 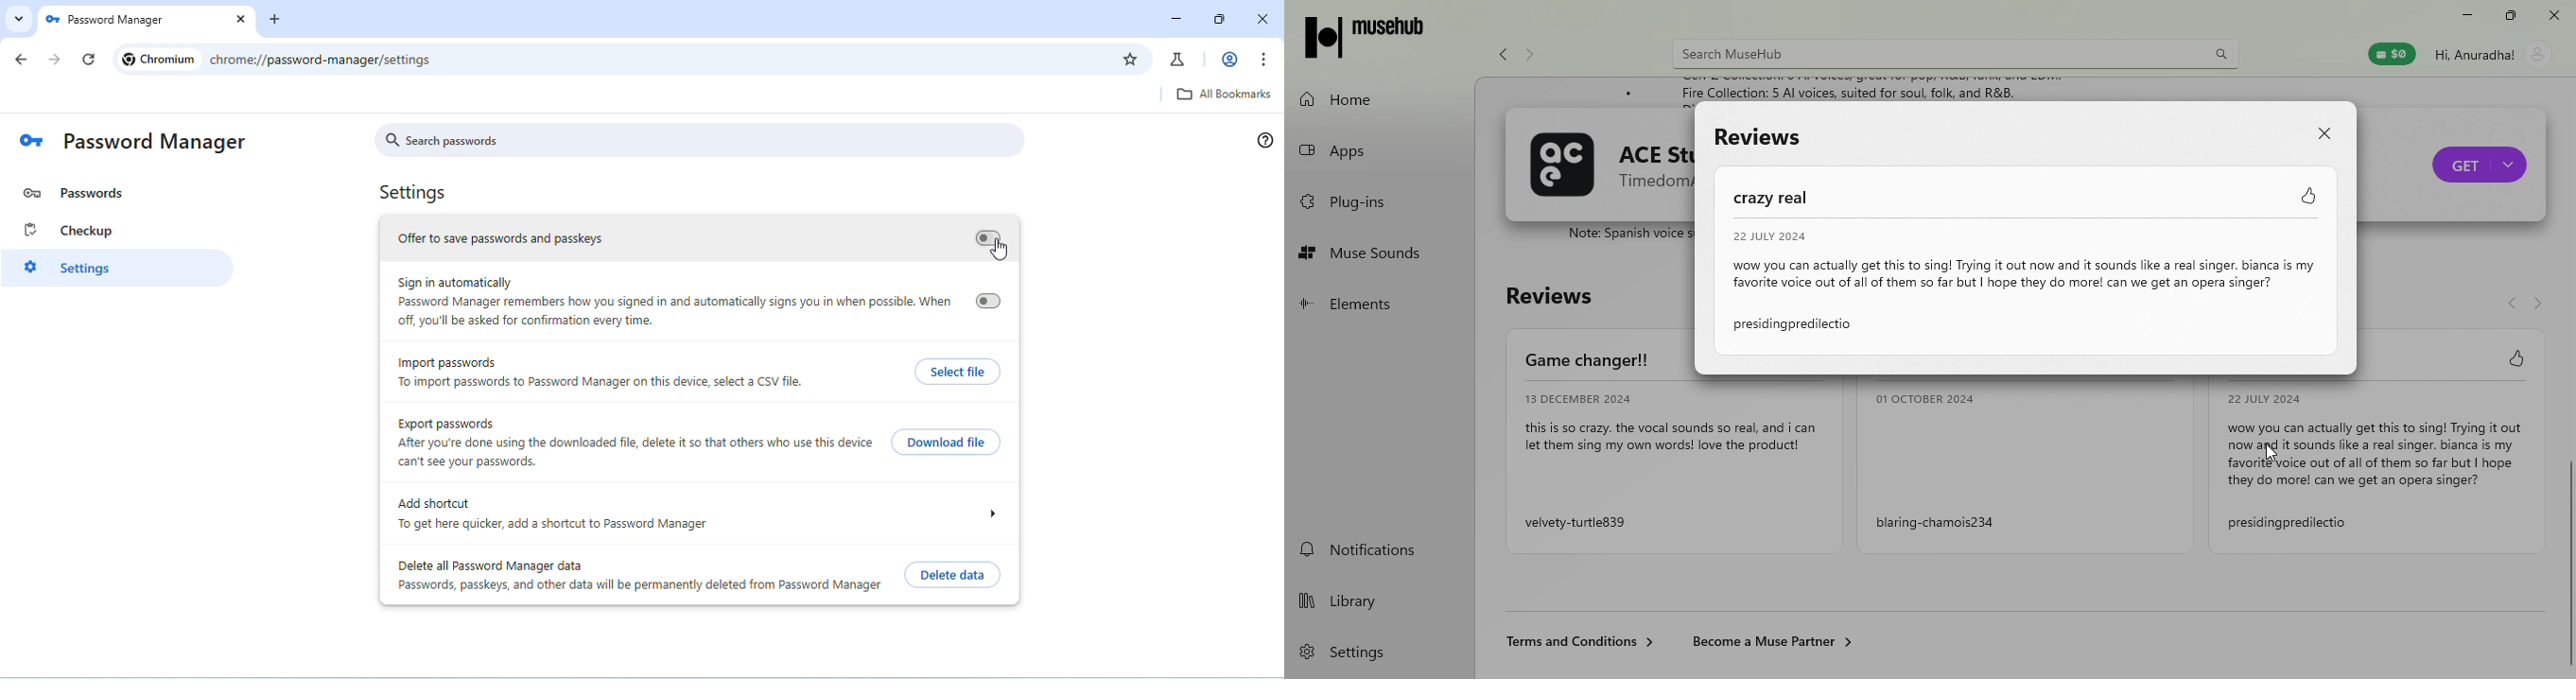 What do you see at coordinates (1528, 50) in the screenshot?
I see `Navigate forward` at bounding box center [1528, 50].